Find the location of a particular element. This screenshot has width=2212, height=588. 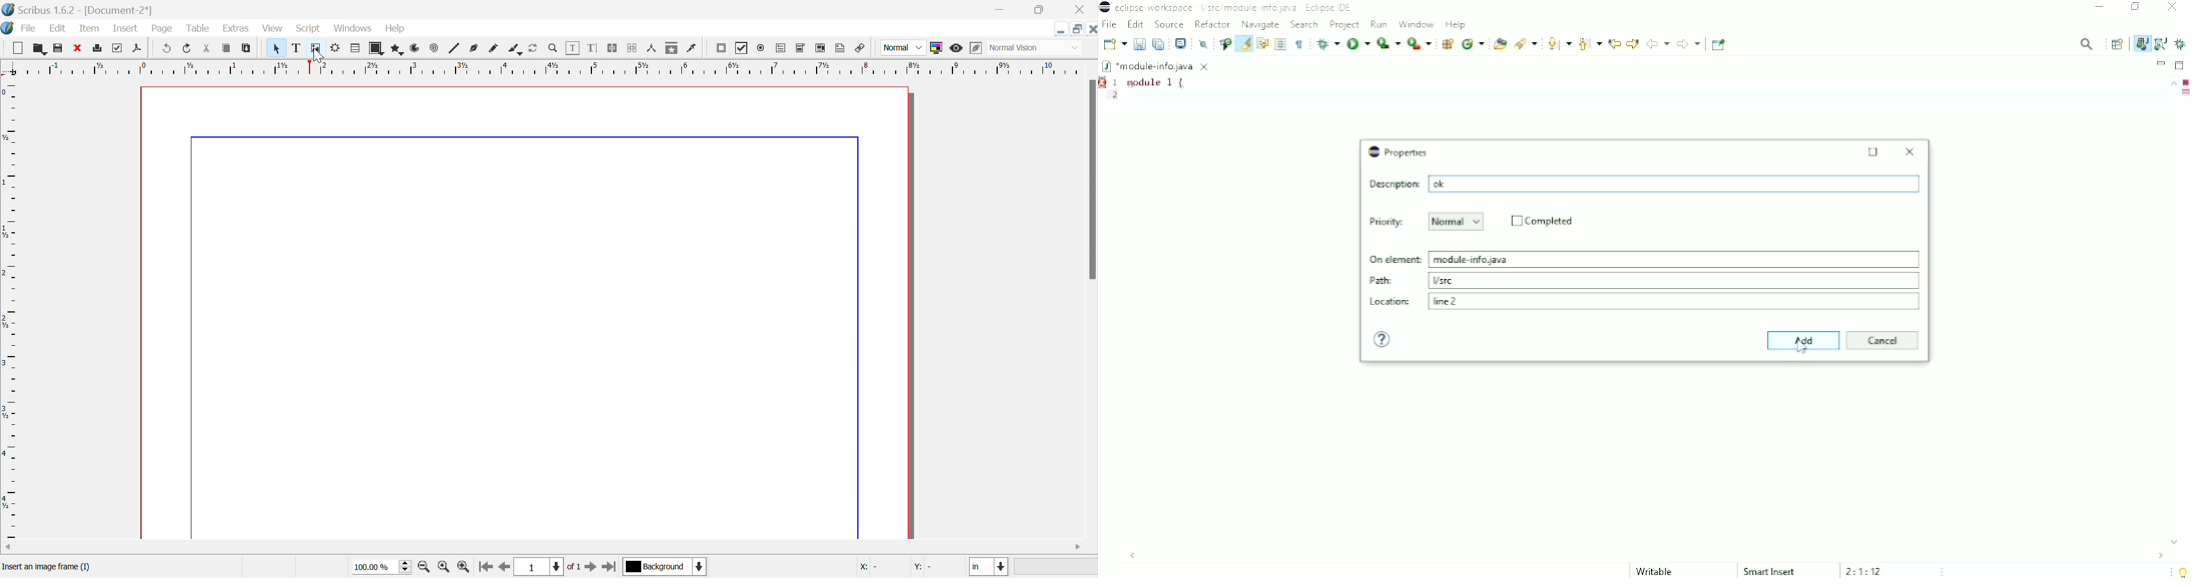

rotate item is located at coordinates (534, 48).